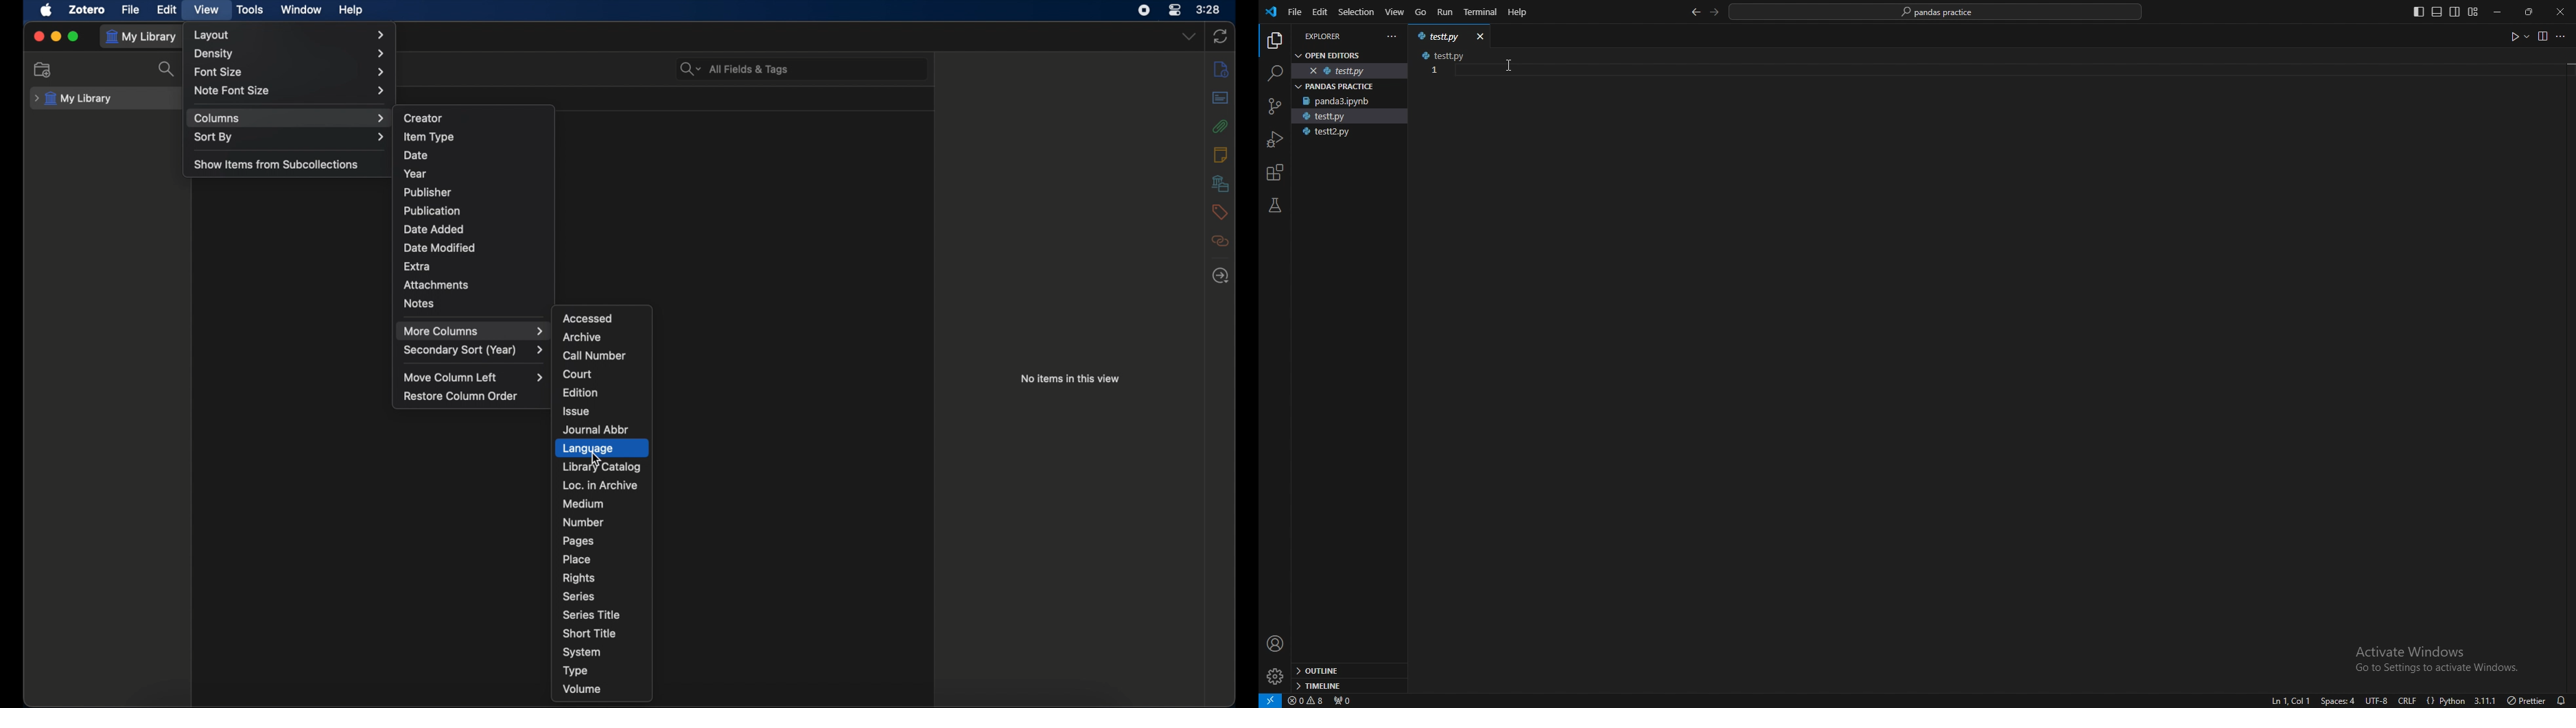 Image resolution: width=2576 pixels, height=728 pixels. Describe the element at coordinates (589, 318) in the screenshot. I see `accessed` at that location.